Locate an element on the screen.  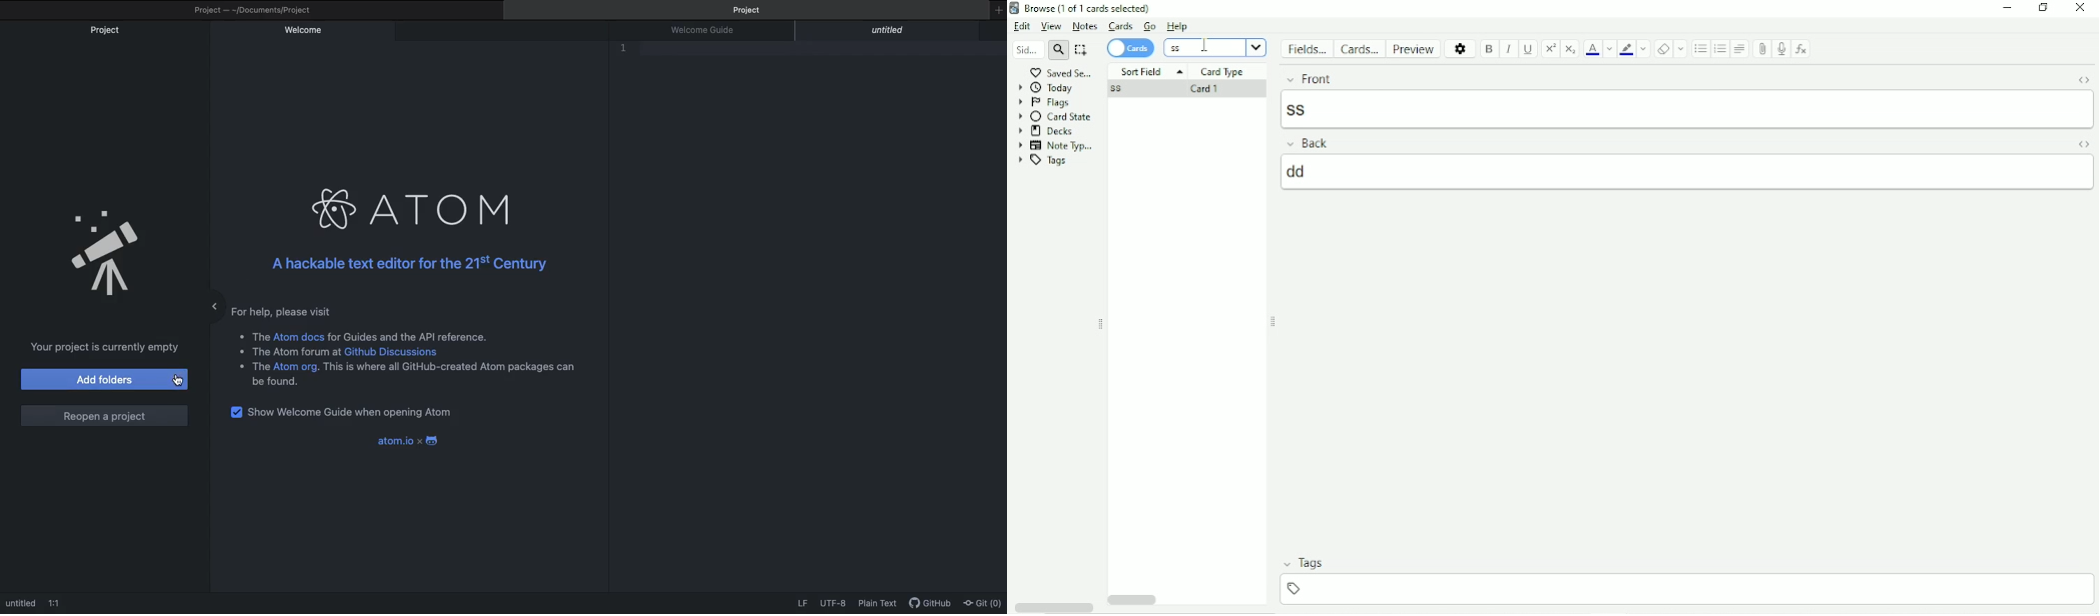
Superscript is located at coordinates (1551, 48).